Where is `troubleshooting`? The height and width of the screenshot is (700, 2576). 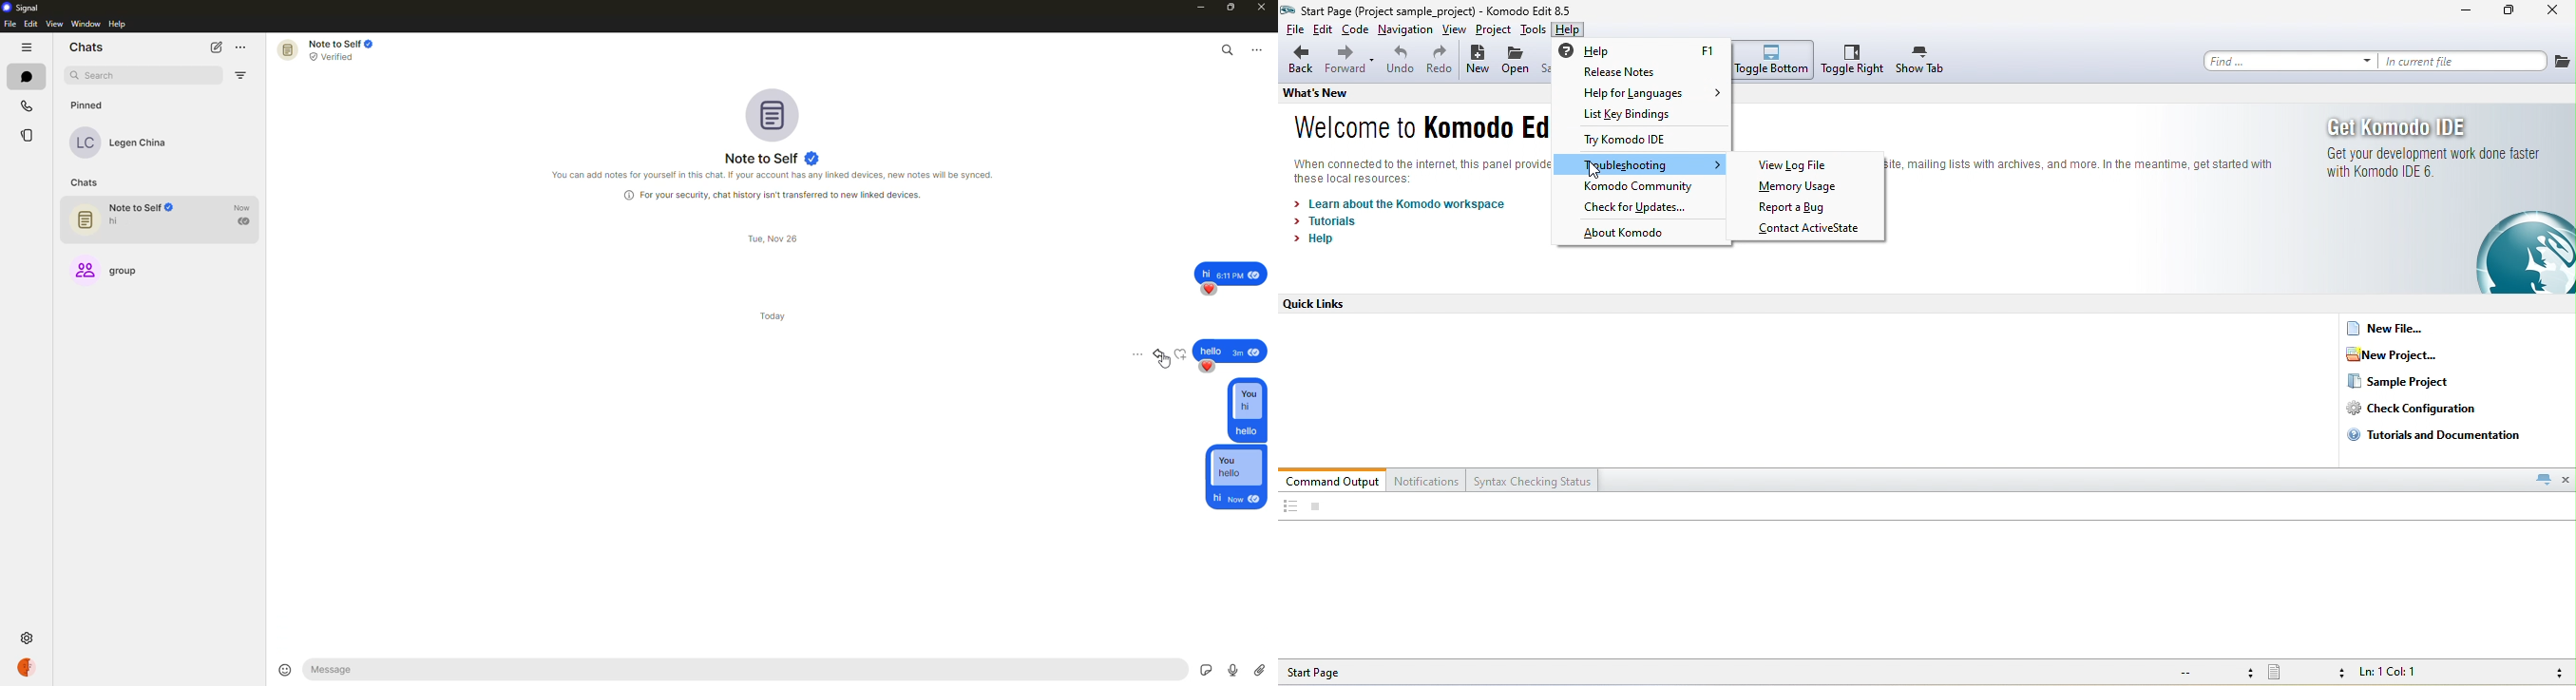 troubleshooting is located at coordinates (1643, 165).